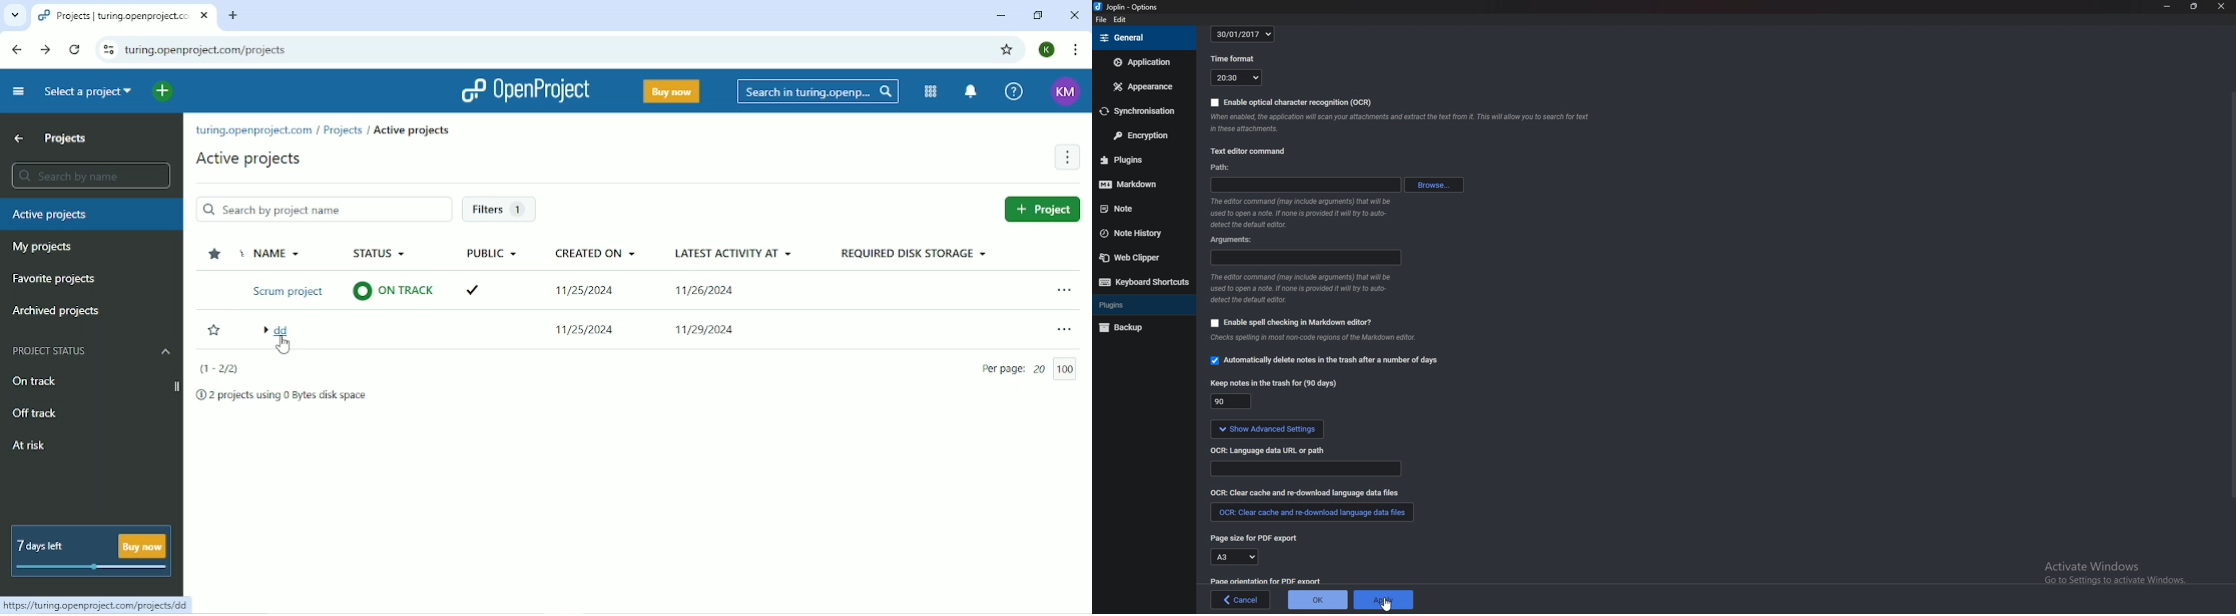  Describe the element at coordinates (1142, 111) in the screenshot. I see `Synchronization` at that location.